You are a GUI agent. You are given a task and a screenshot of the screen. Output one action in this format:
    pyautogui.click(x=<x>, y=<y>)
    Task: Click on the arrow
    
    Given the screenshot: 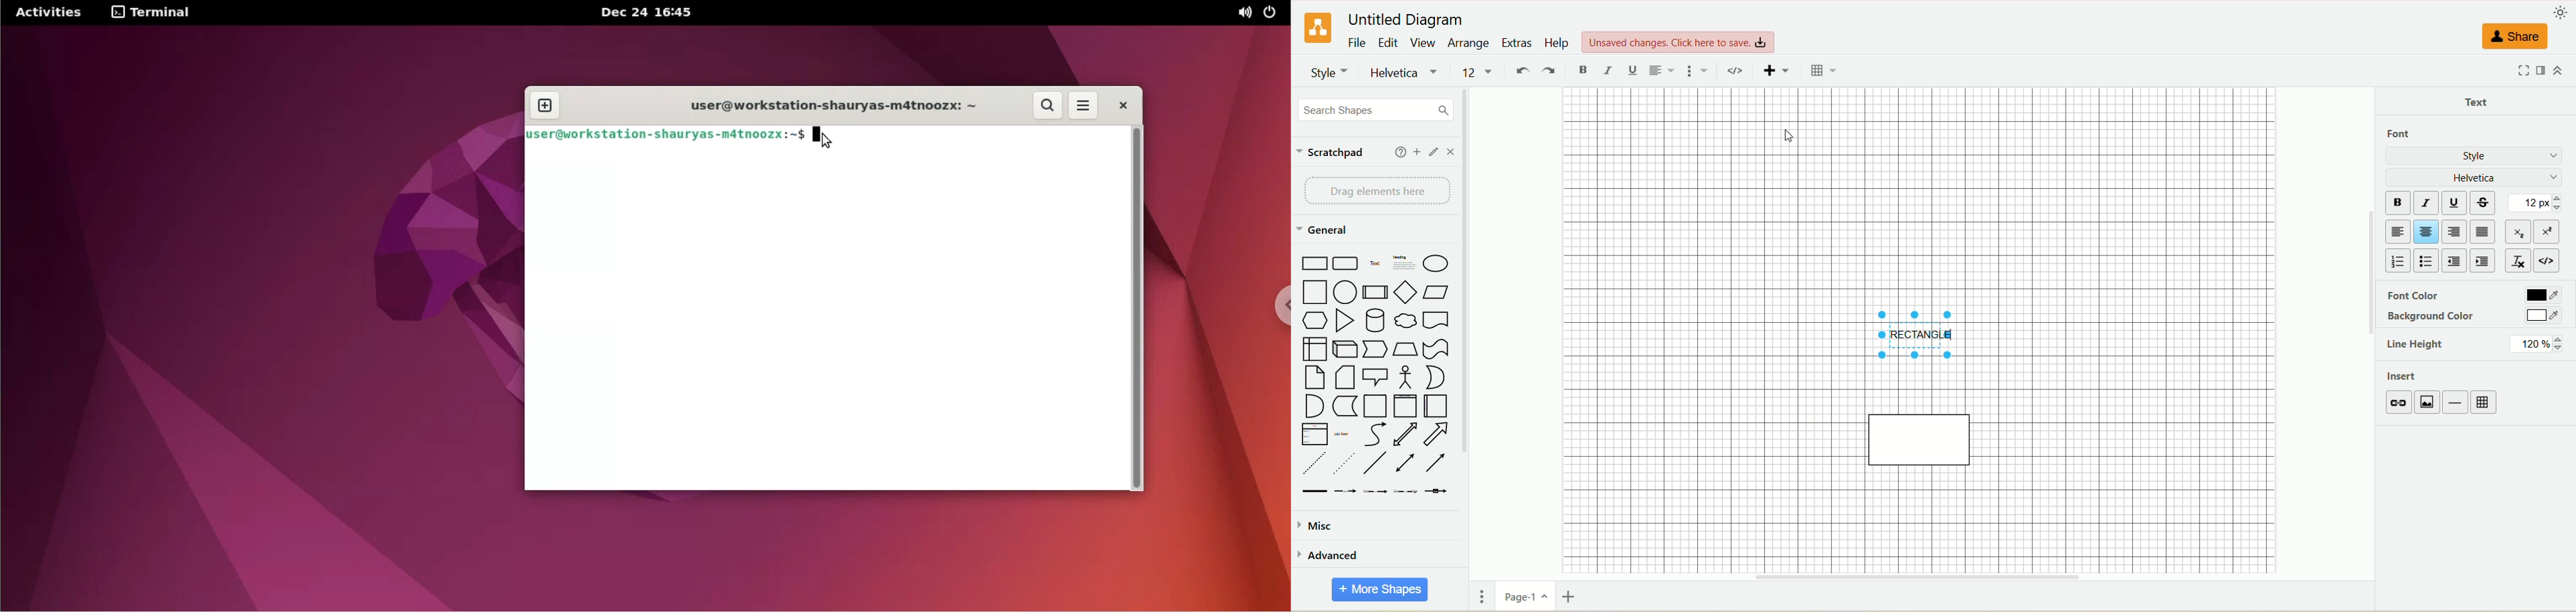 What is the action you would take?
    pyautogui.click(x=1437, y=435)
    